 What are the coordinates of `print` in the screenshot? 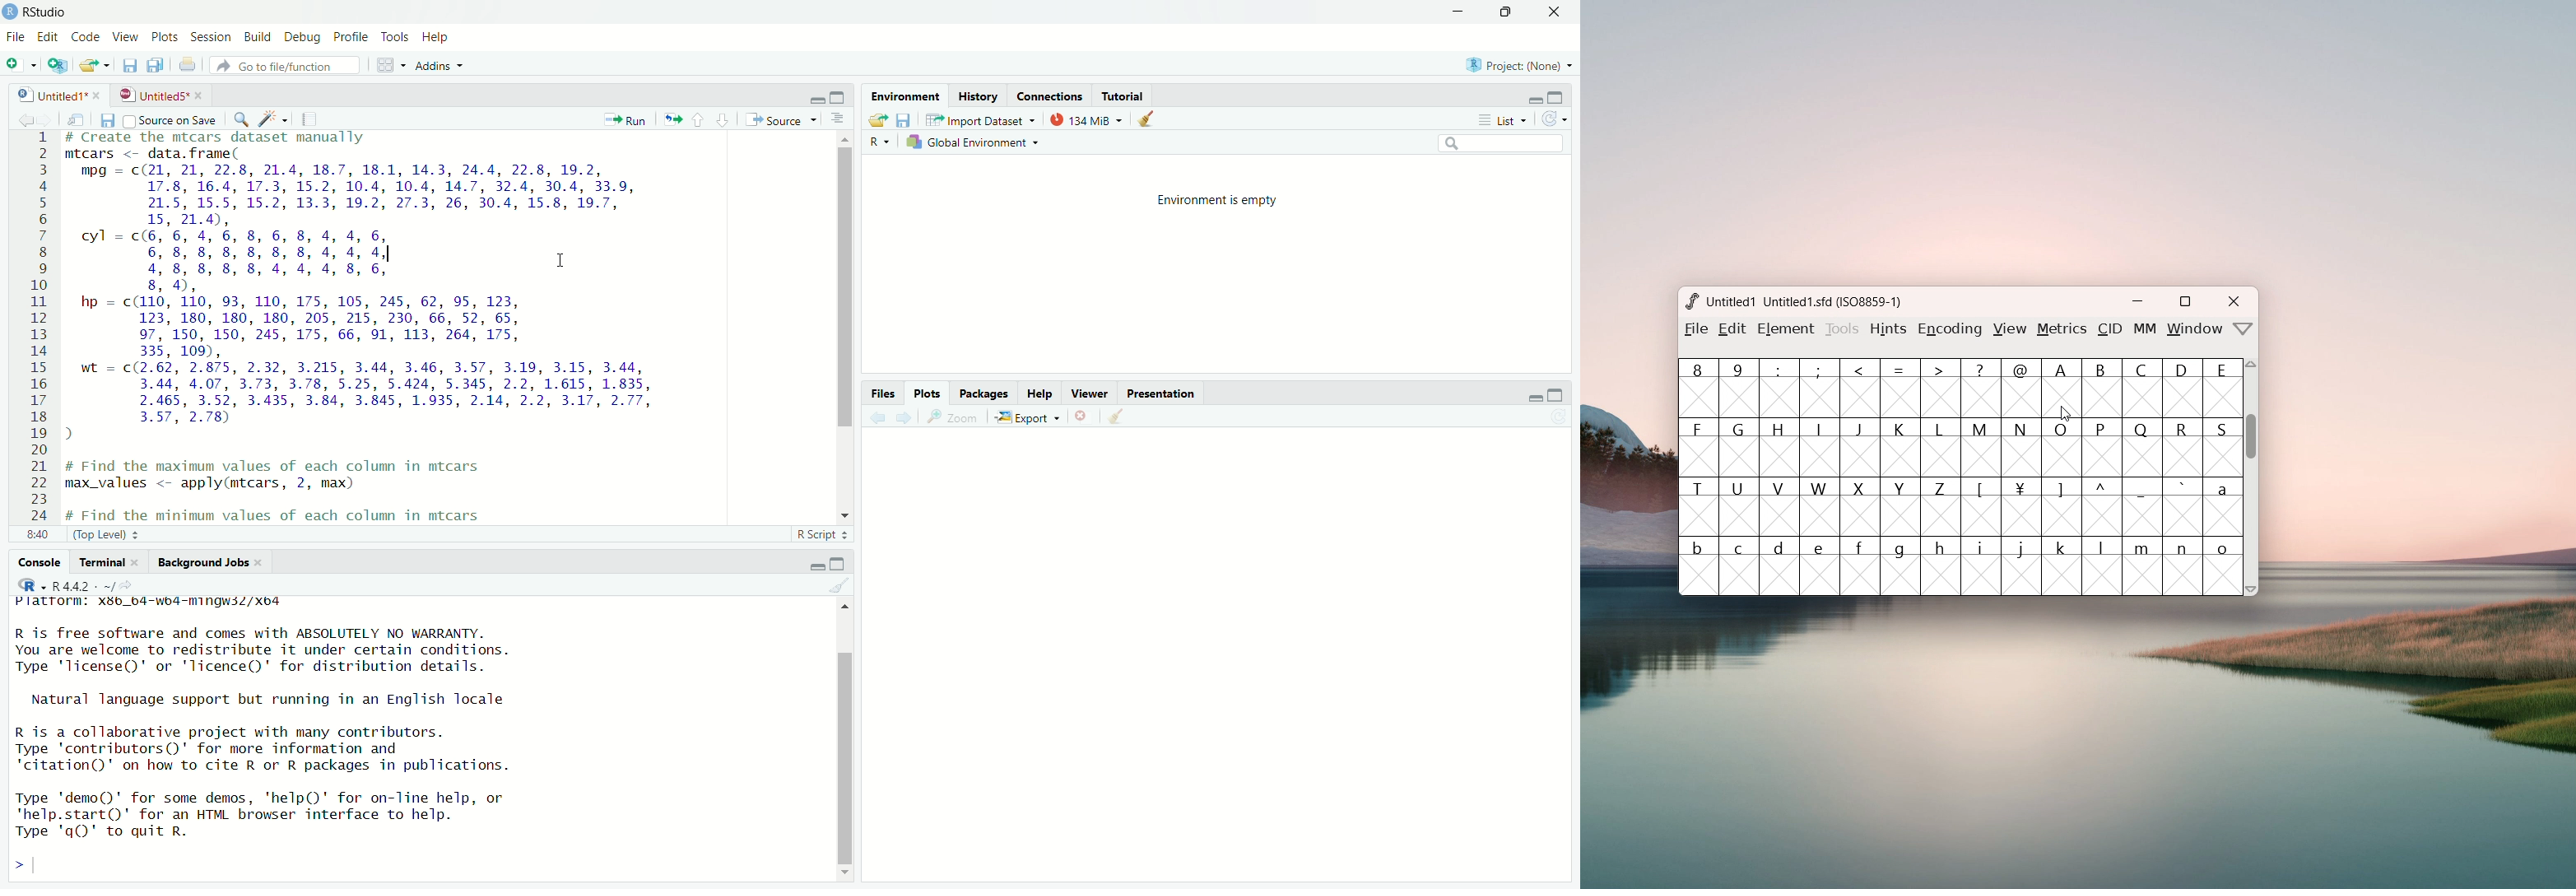 It's located at (187, 64).